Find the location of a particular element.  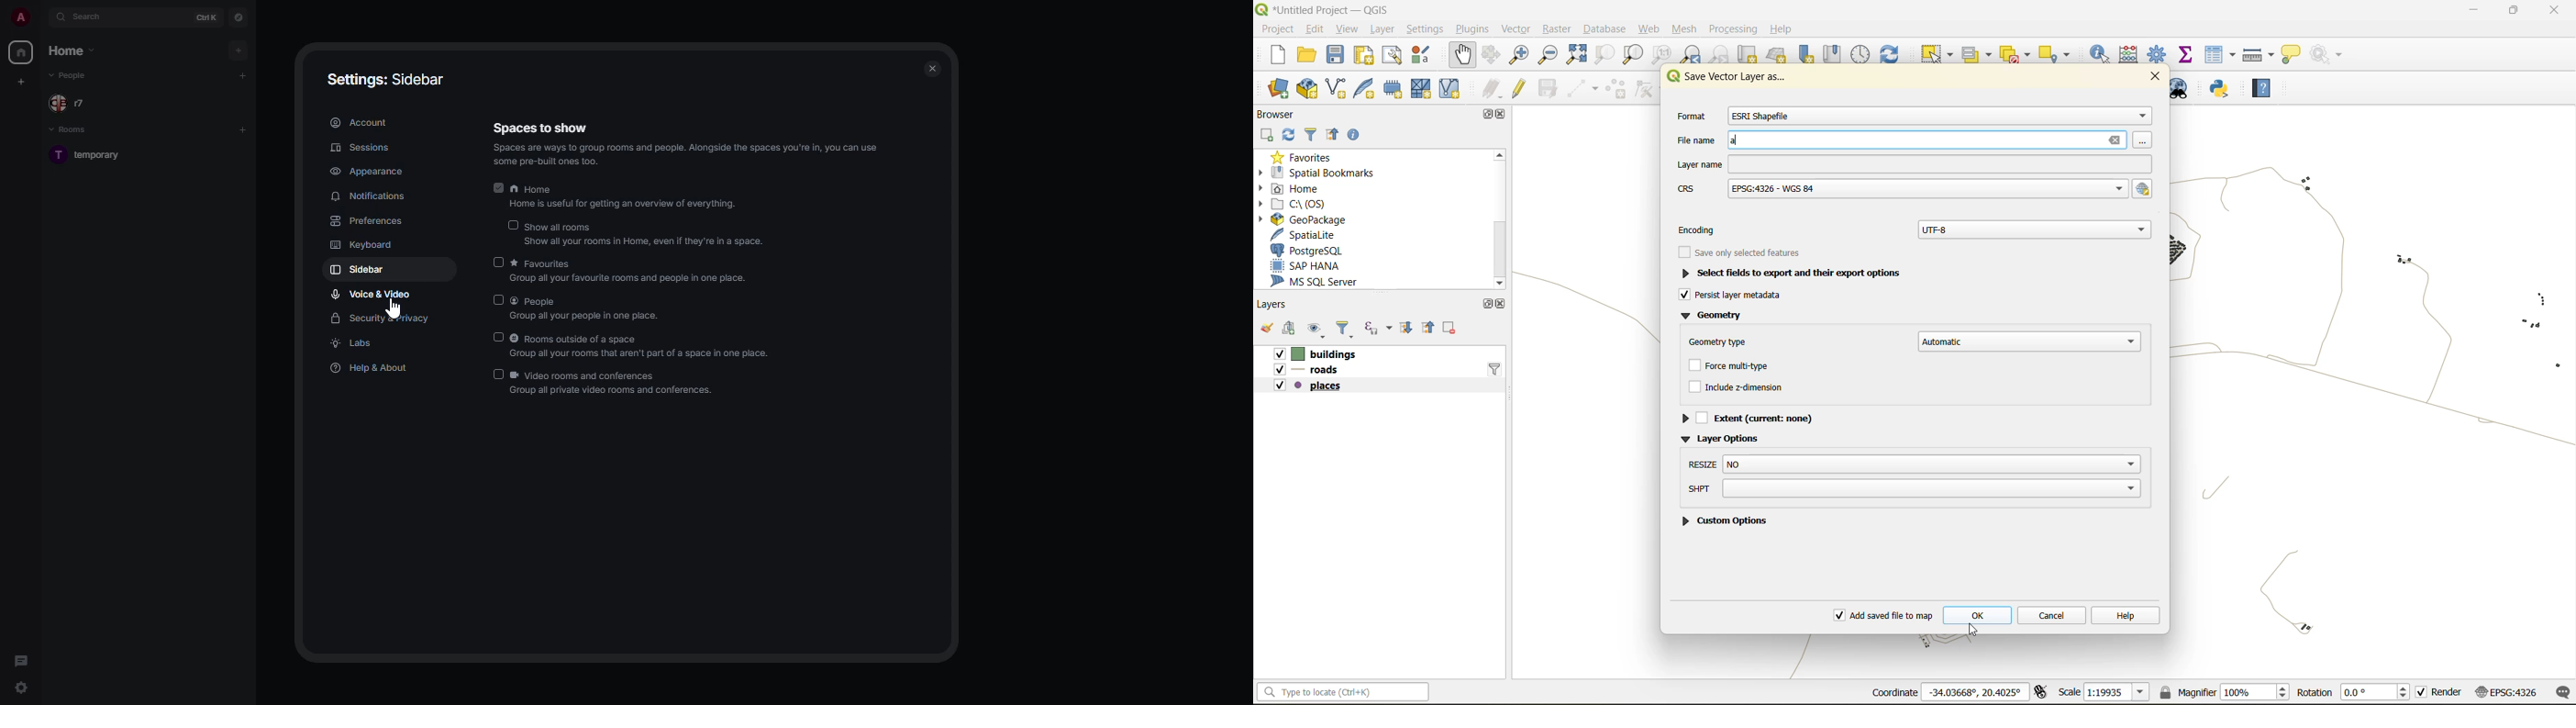

settings: sidebar is located at coordinates (387, 77).